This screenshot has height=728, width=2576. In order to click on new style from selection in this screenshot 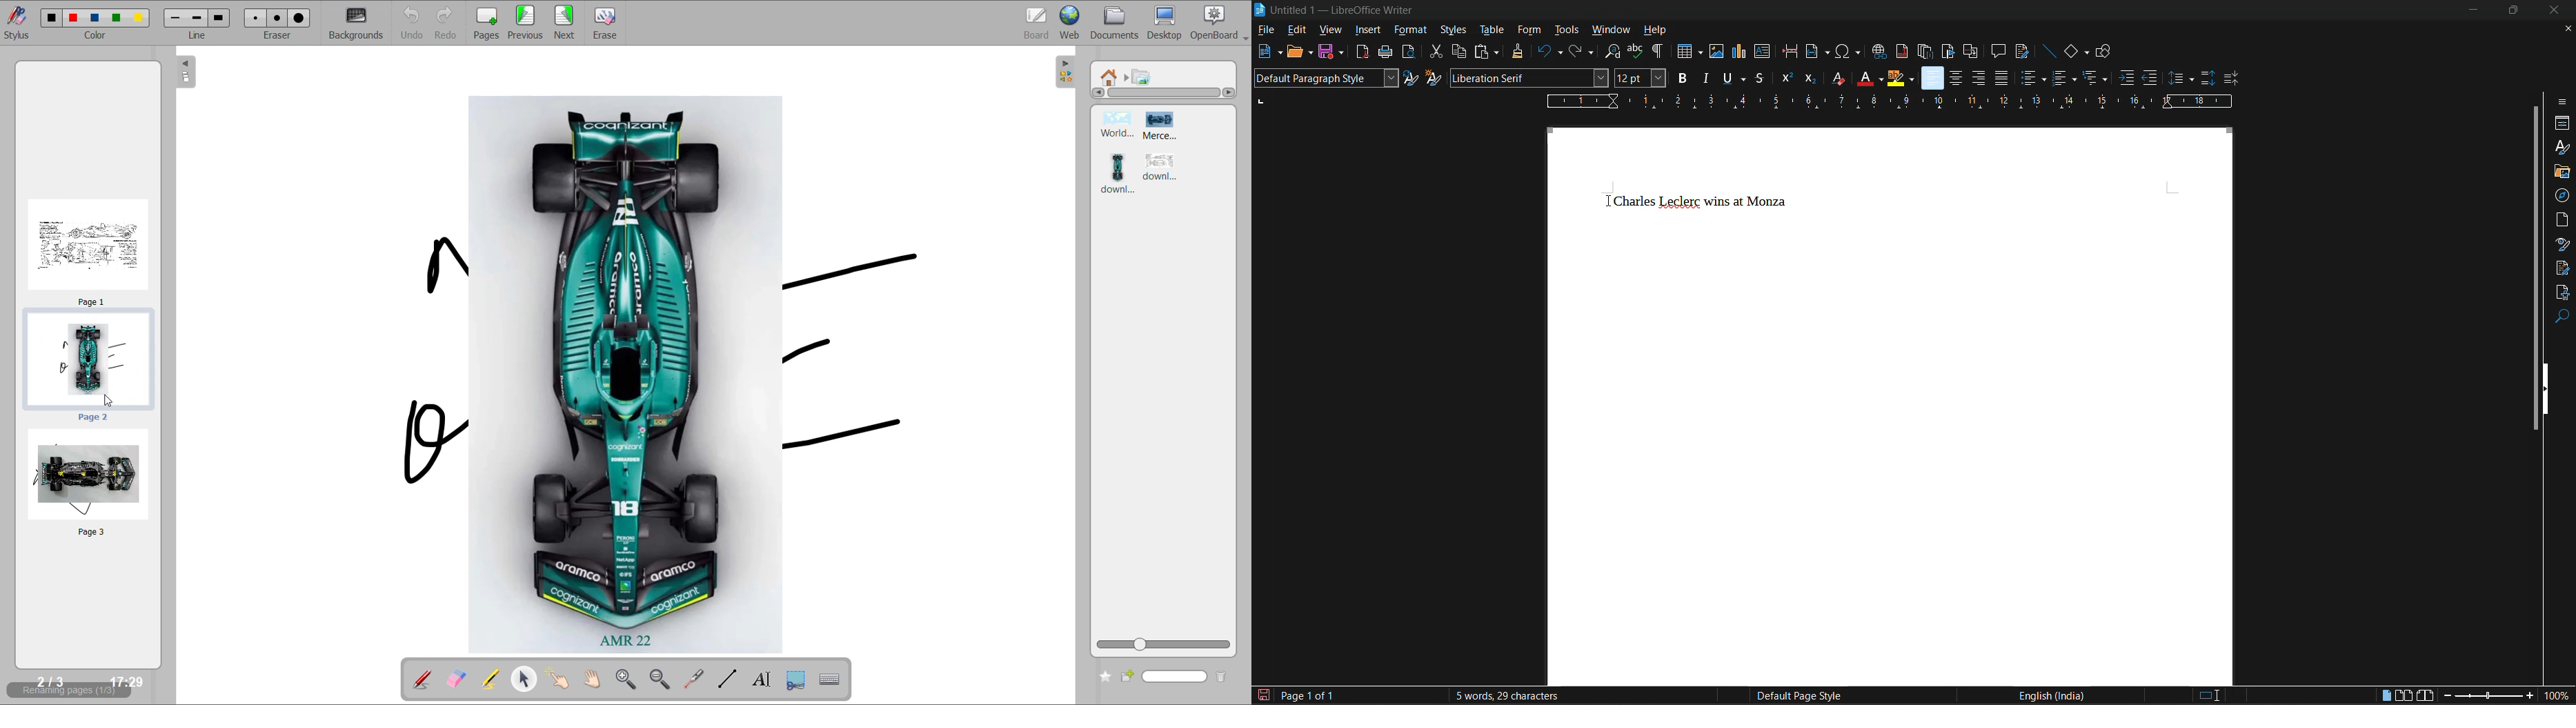, I will do `click(1434, 77)`.